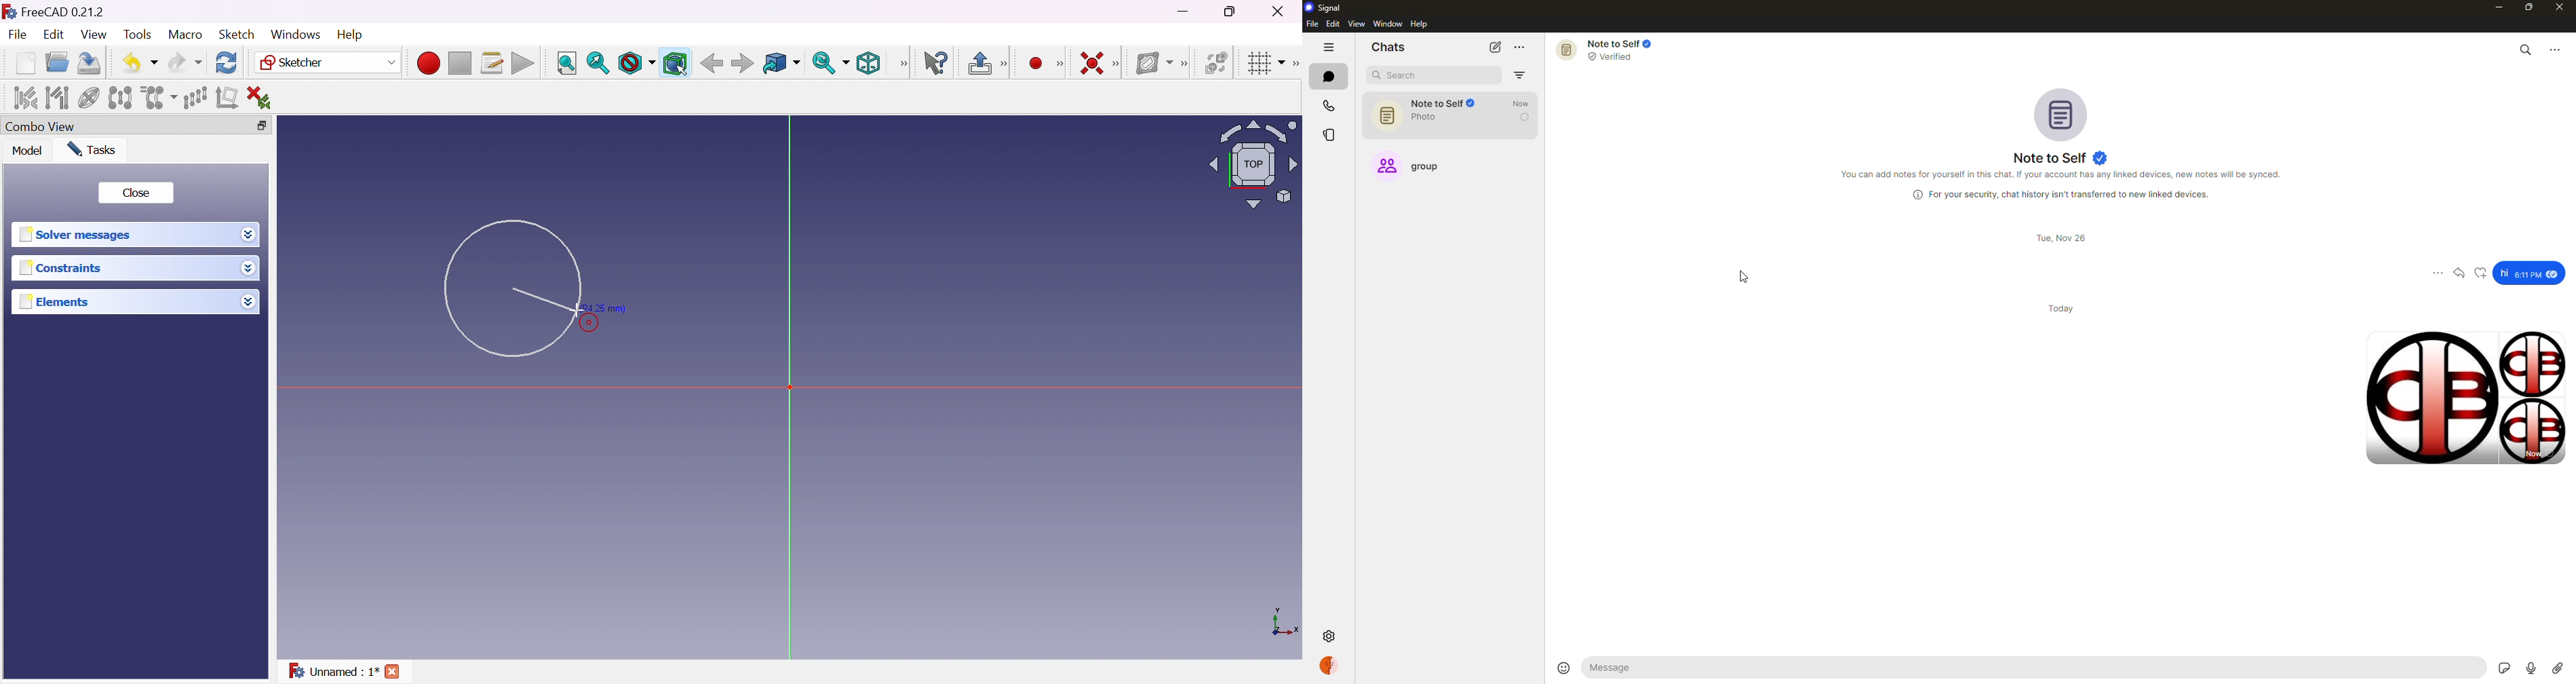 The width and height of the screenshot is (2576, 700). I want to click on Windows, so click(296, 34).